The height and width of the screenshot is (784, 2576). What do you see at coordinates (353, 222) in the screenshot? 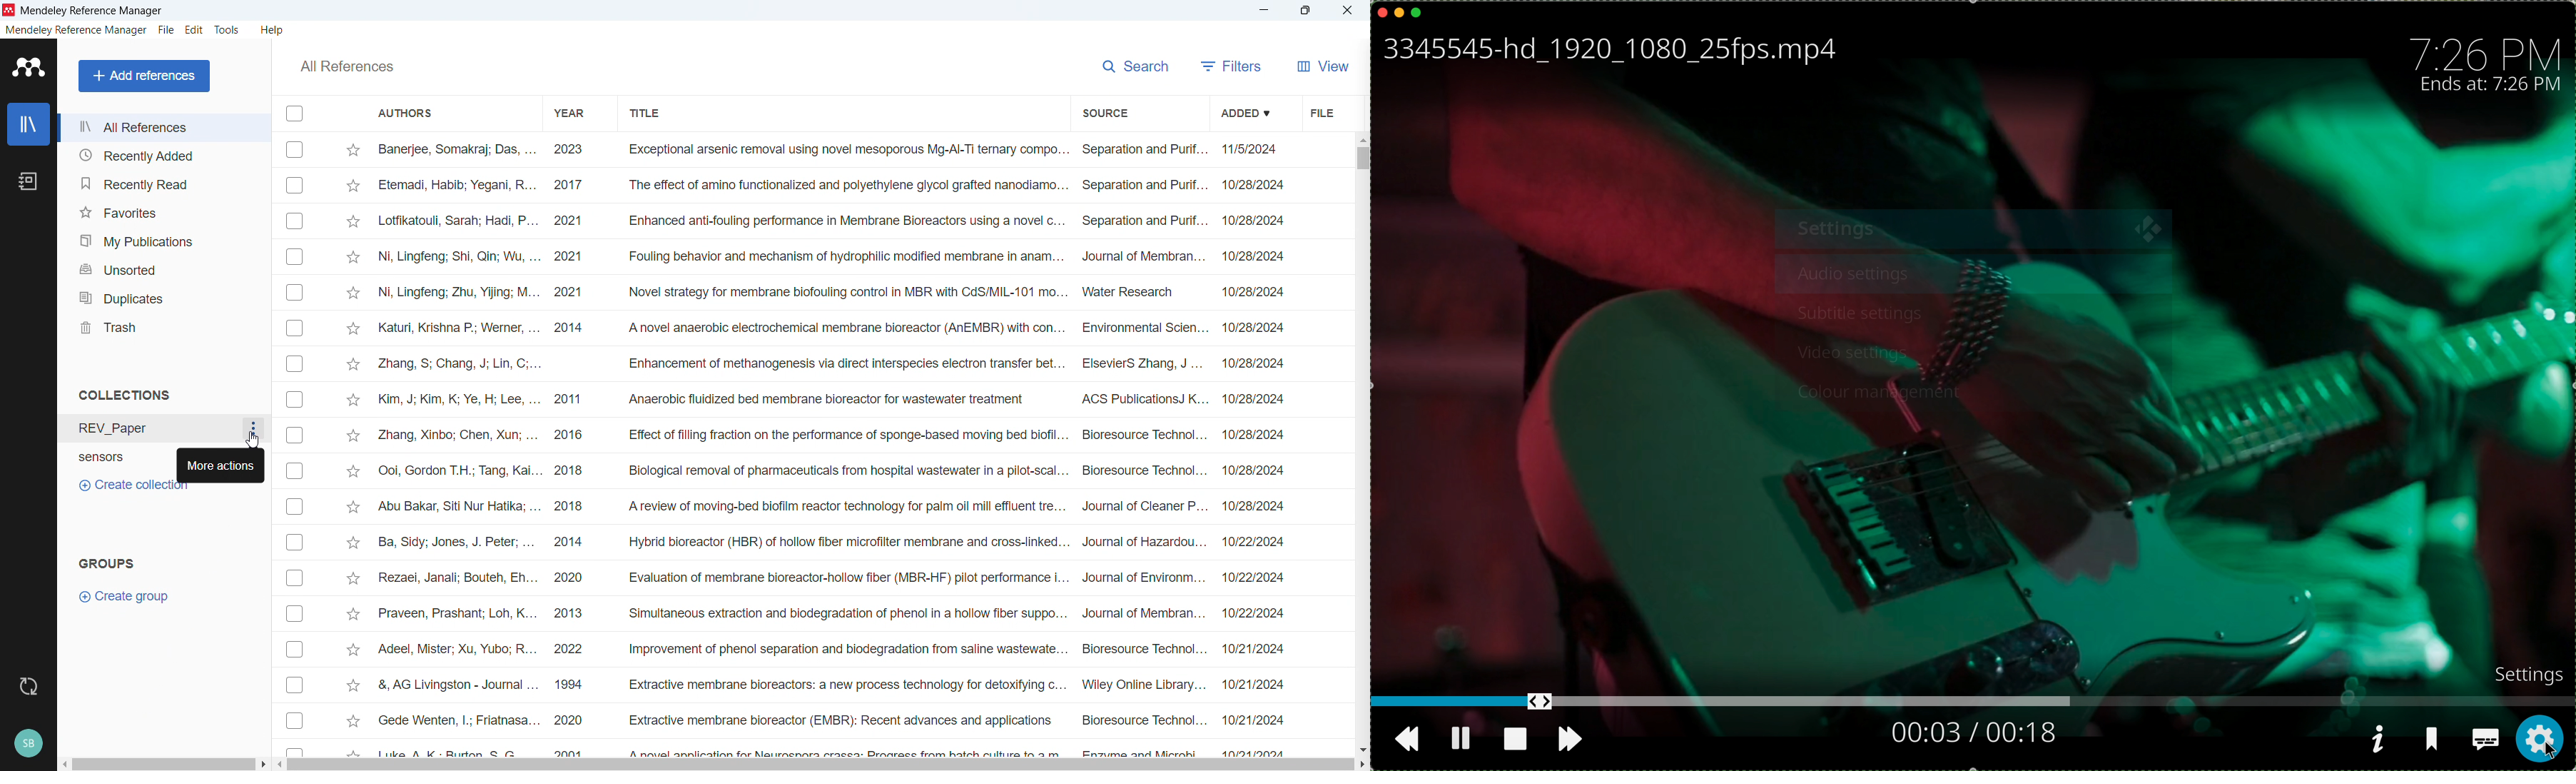
I see `Star mark respective publication` at bounding box center [353, 222].